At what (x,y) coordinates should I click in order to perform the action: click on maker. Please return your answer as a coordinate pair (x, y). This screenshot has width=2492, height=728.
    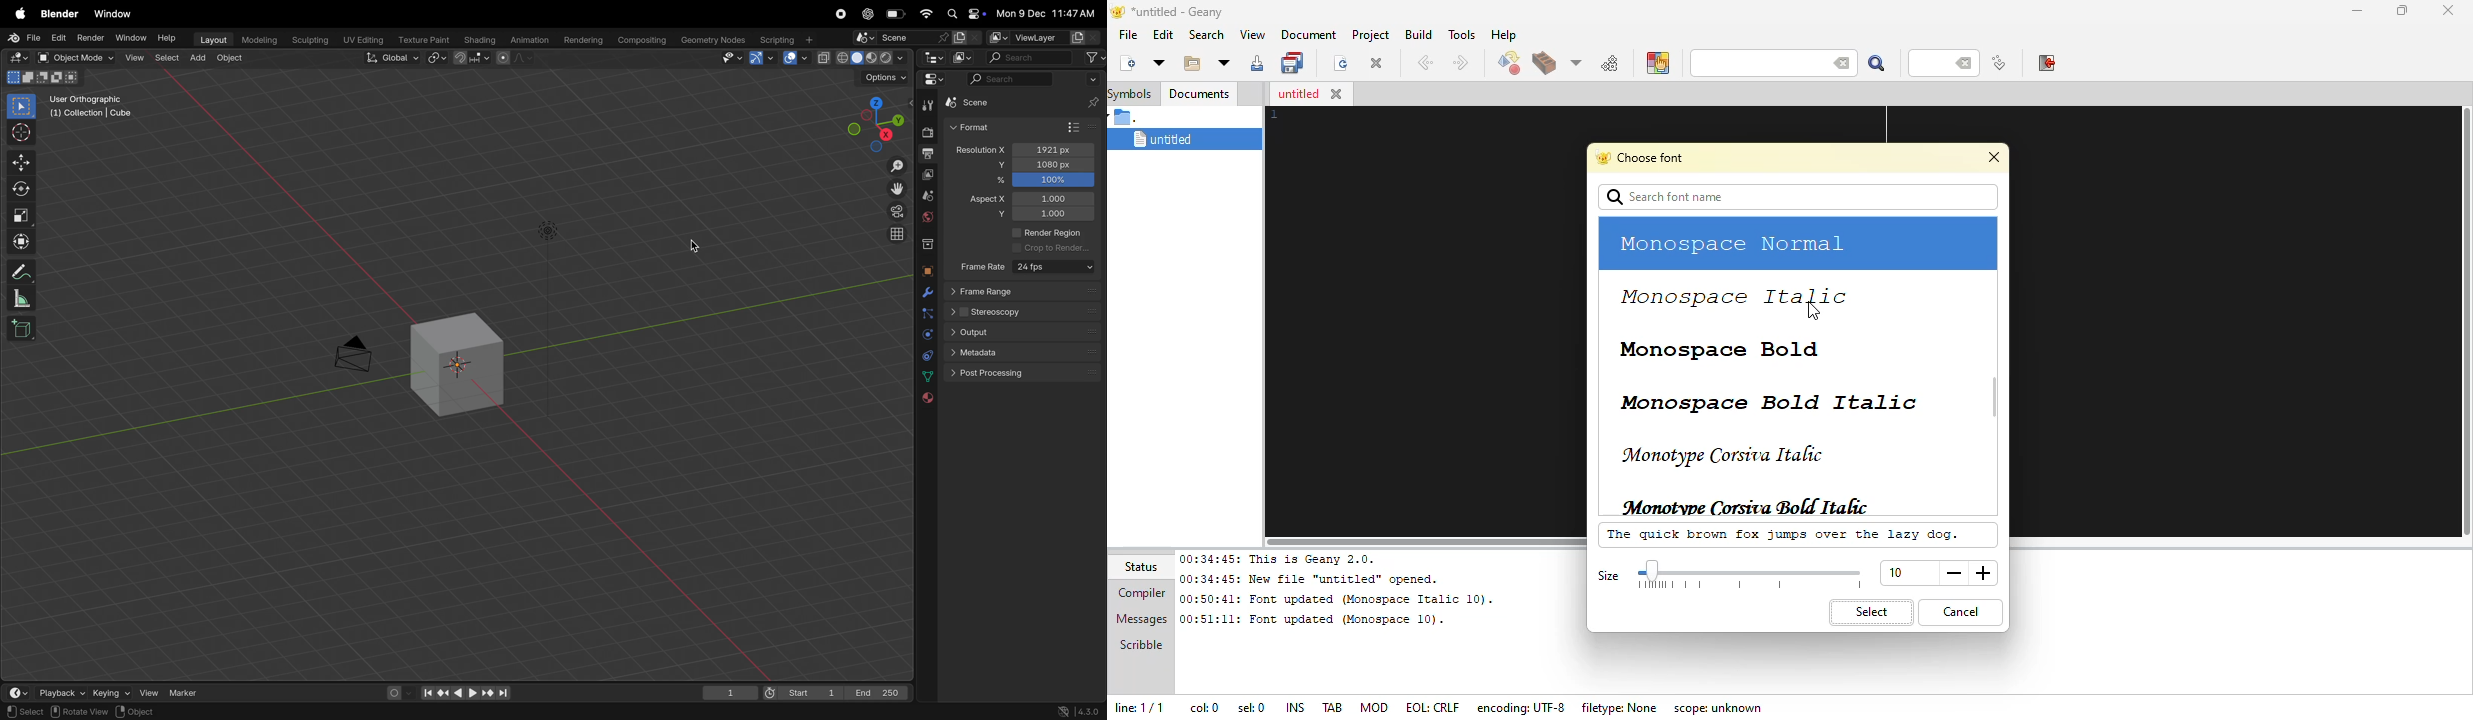
    Looking at the image, I should click on (188, 690).